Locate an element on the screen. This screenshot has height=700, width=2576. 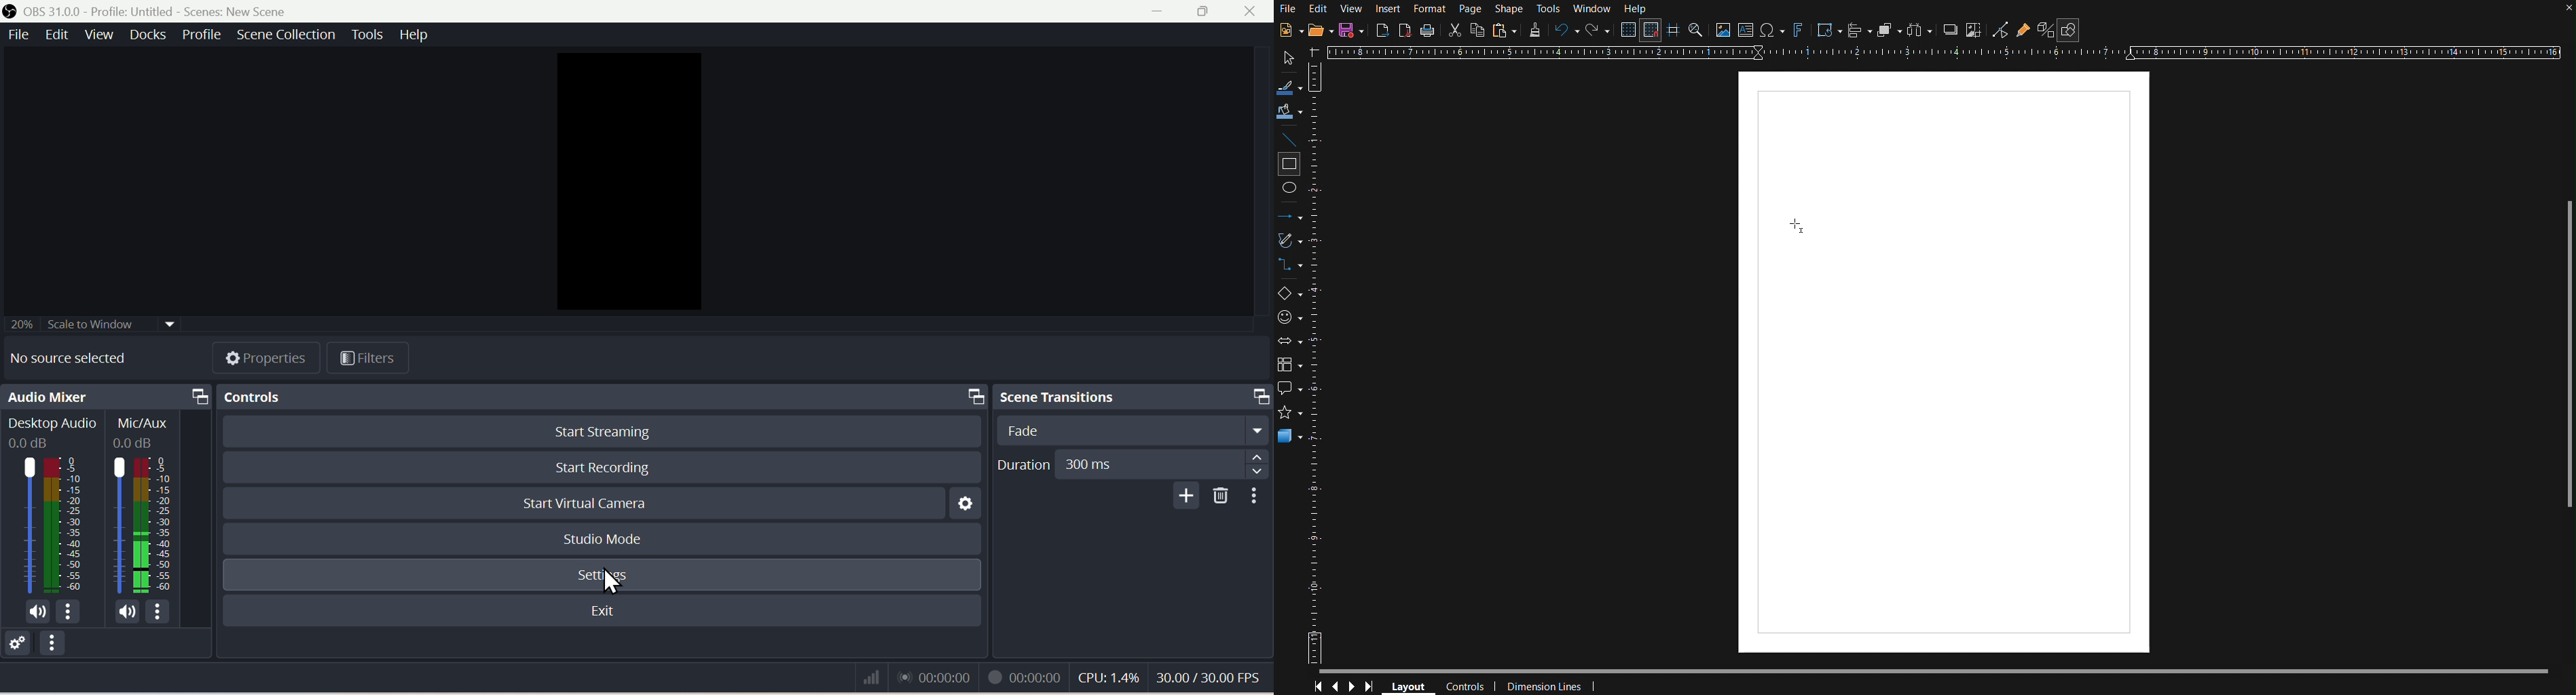
Profile is located at coordinates (206, 34).